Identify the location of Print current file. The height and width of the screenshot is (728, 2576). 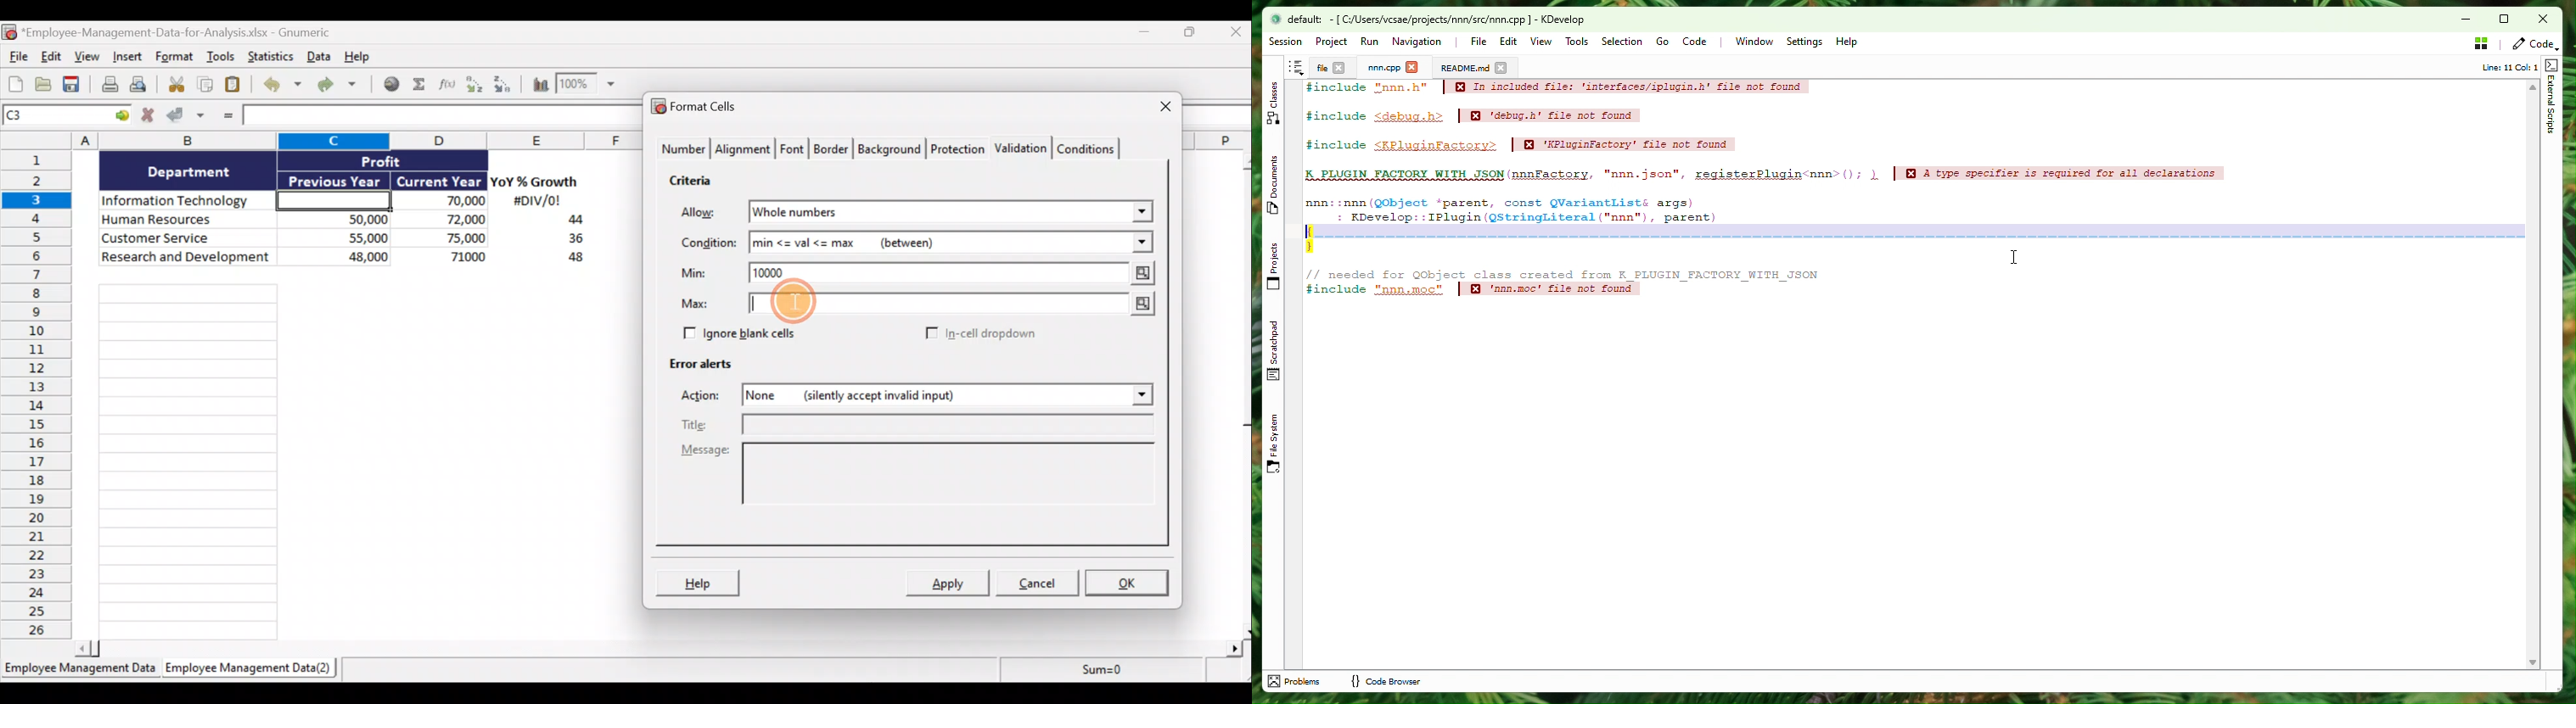
(108, 85).